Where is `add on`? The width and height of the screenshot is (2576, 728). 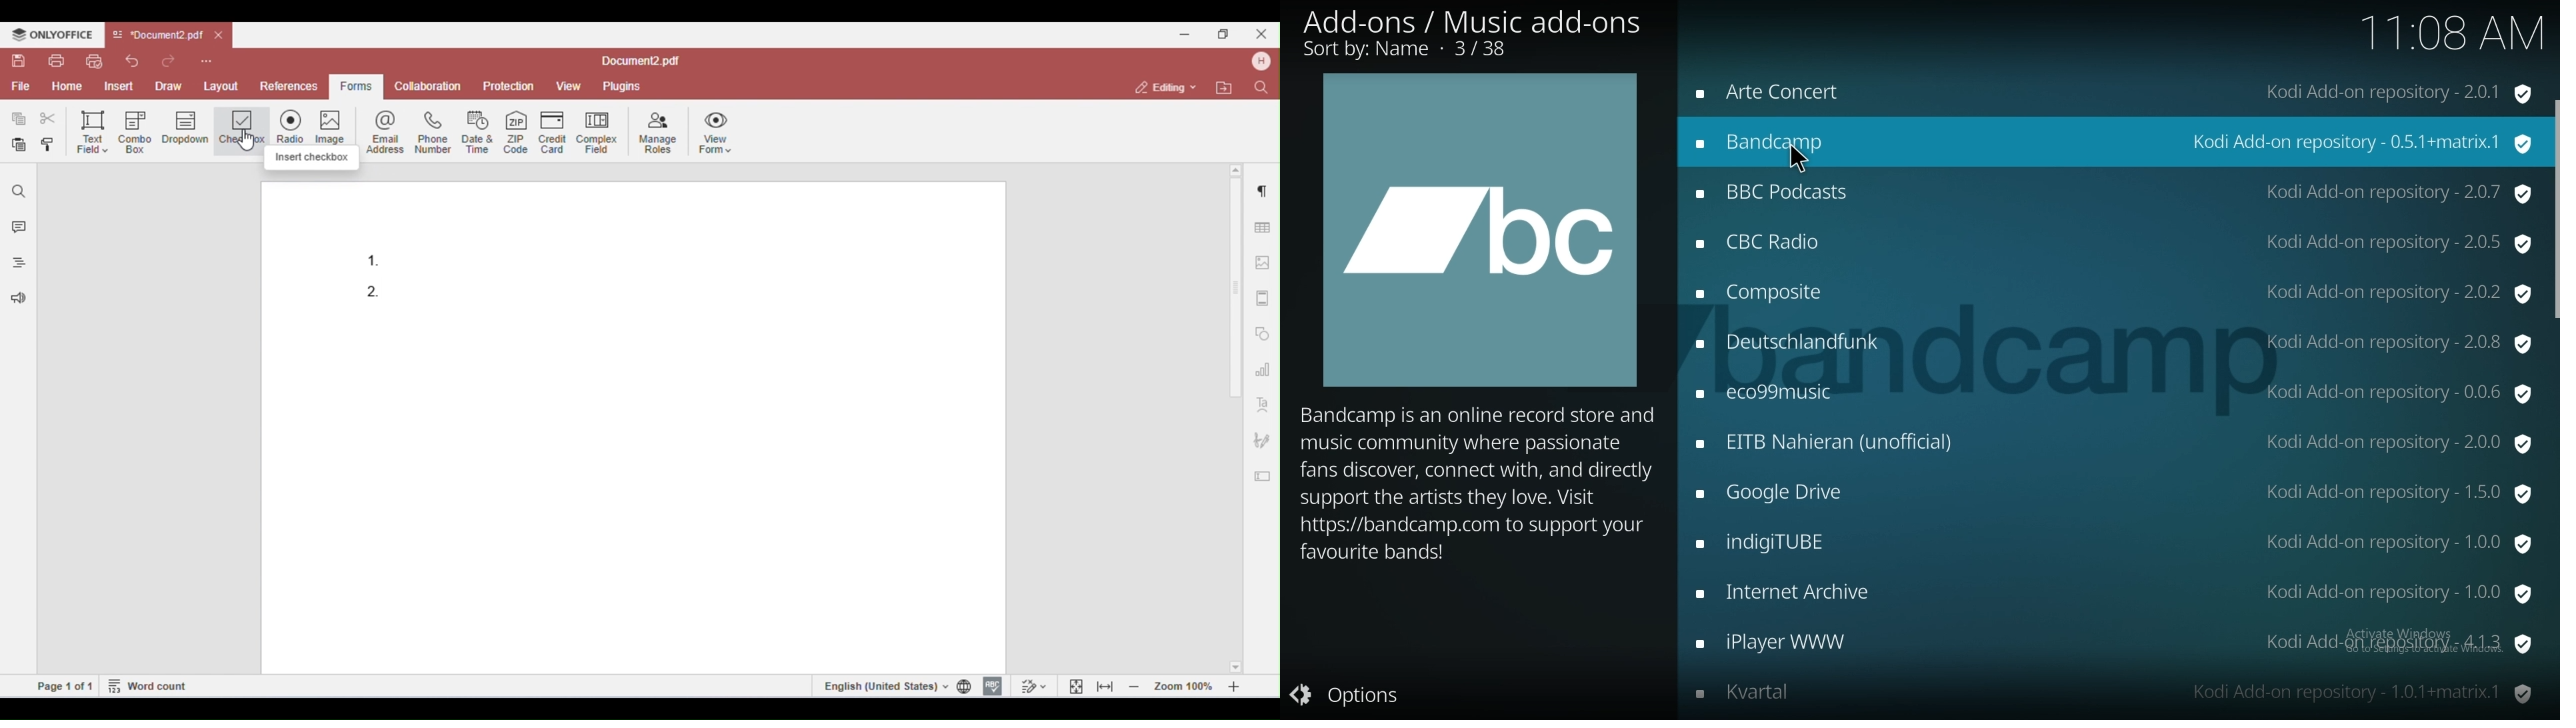
add on is located at coordinates (2113, 691).